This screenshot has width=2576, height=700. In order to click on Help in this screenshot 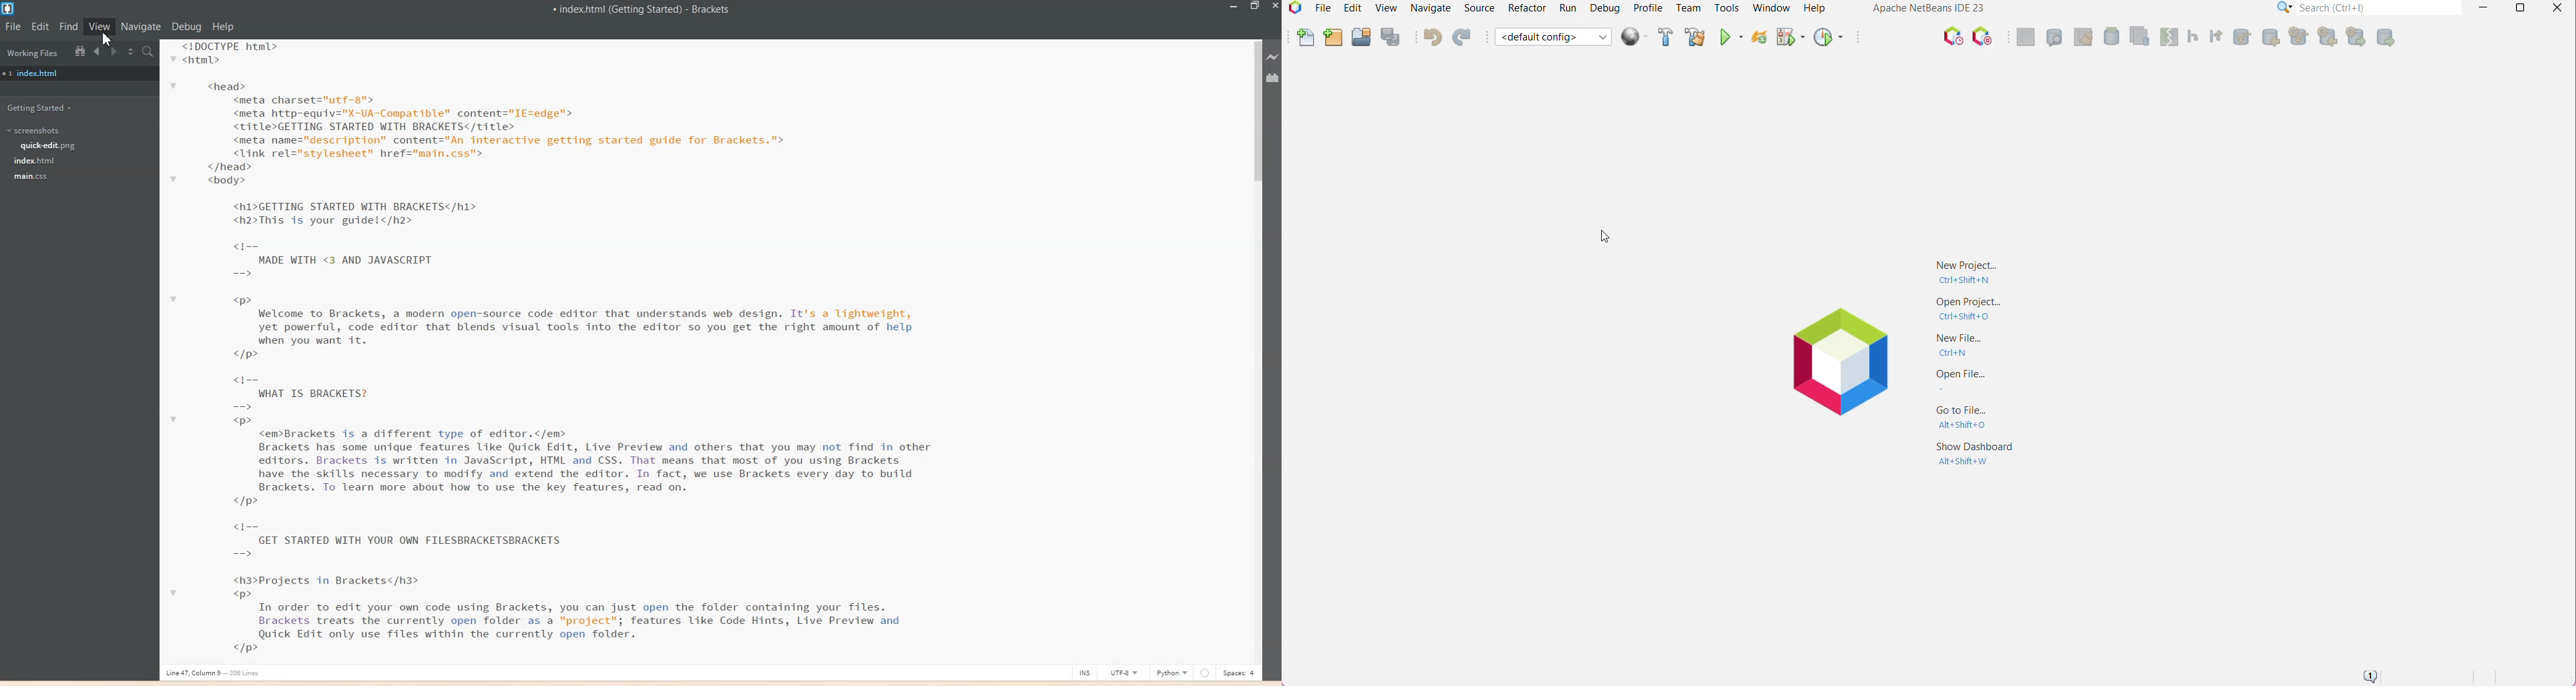, I will do `click(224, 27)`.